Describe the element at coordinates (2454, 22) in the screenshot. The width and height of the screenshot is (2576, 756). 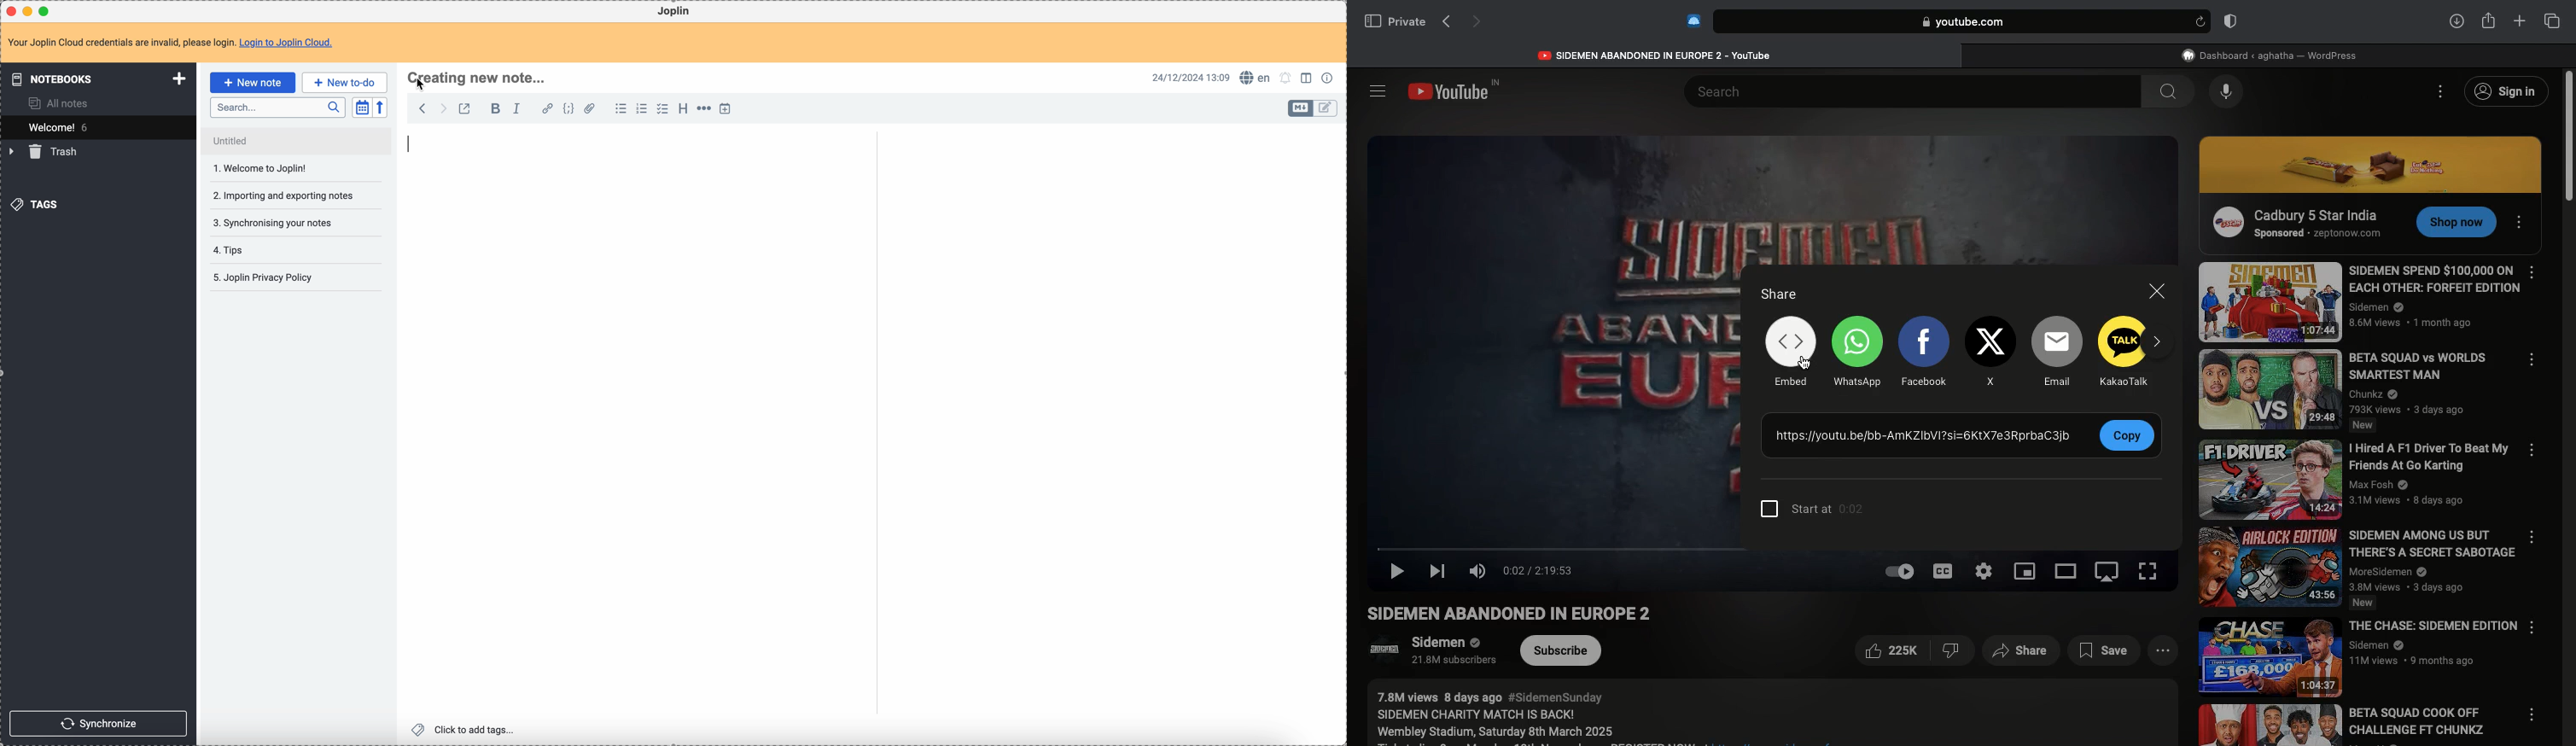
I see `Downlaods` at that location.